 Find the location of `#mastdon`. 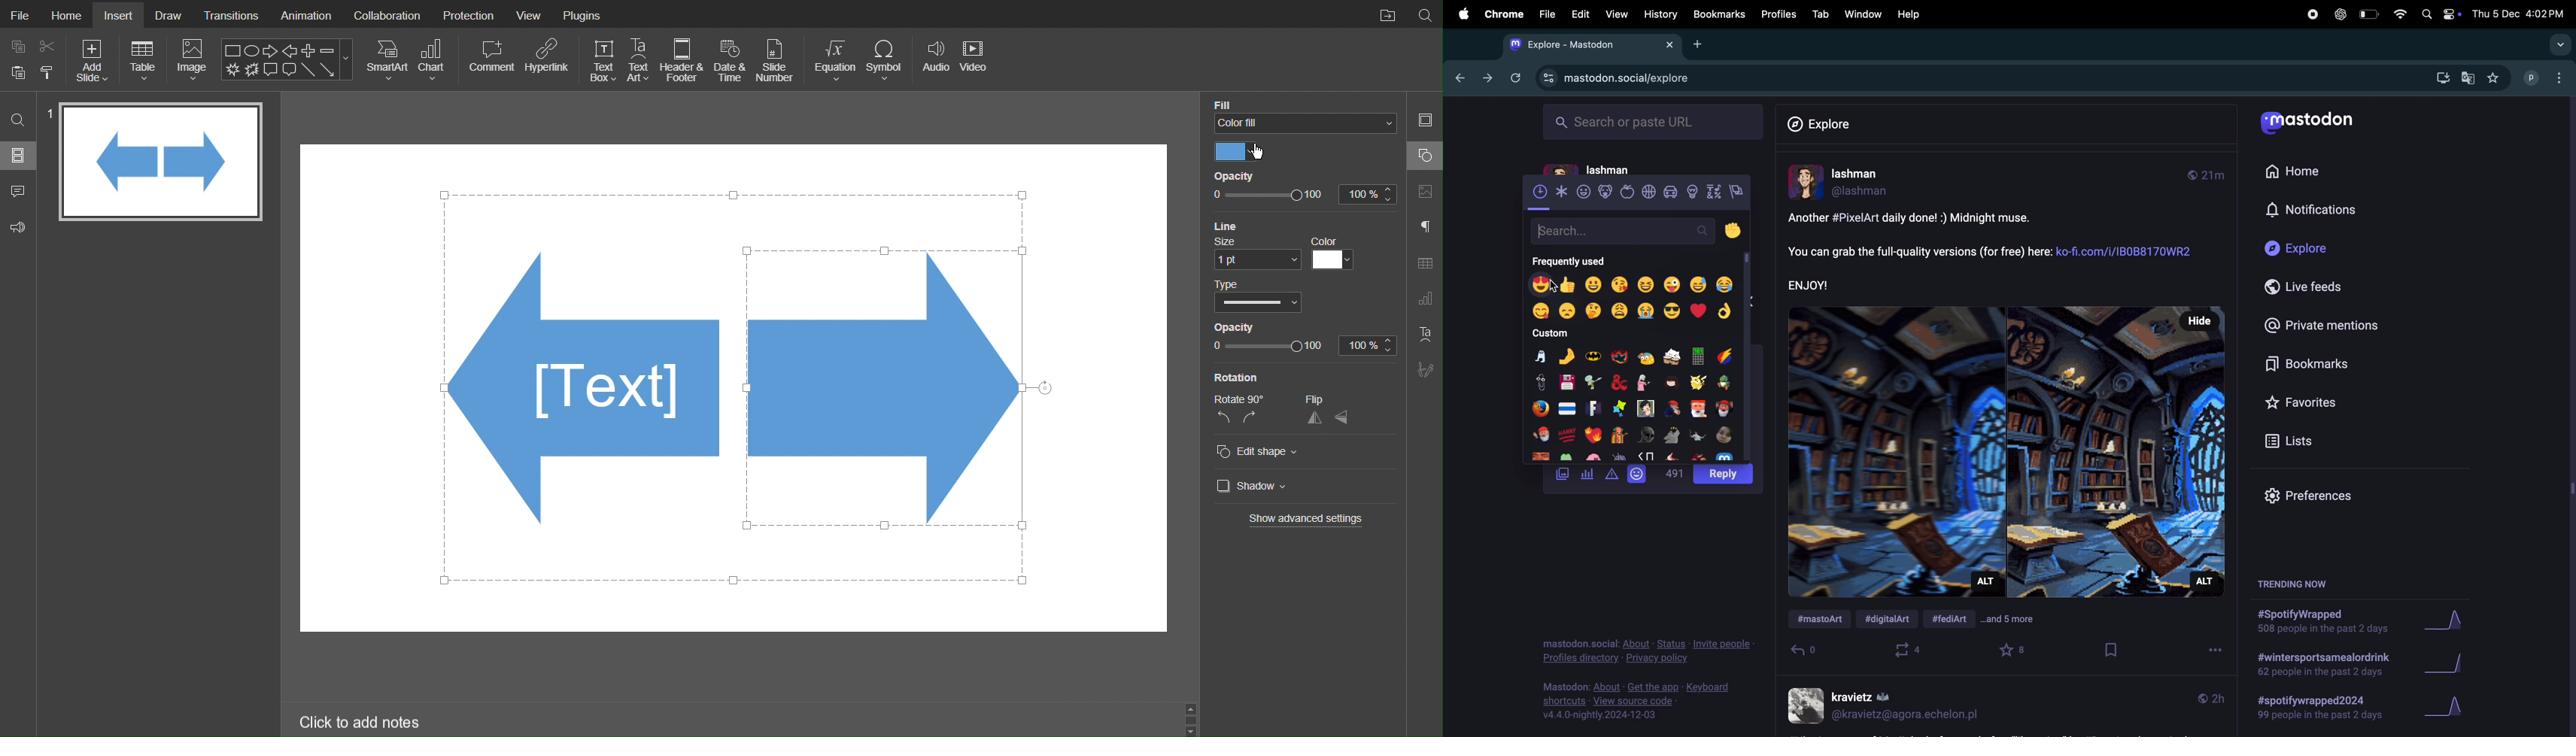

#mastdon is located at coordinates (1822, 620).